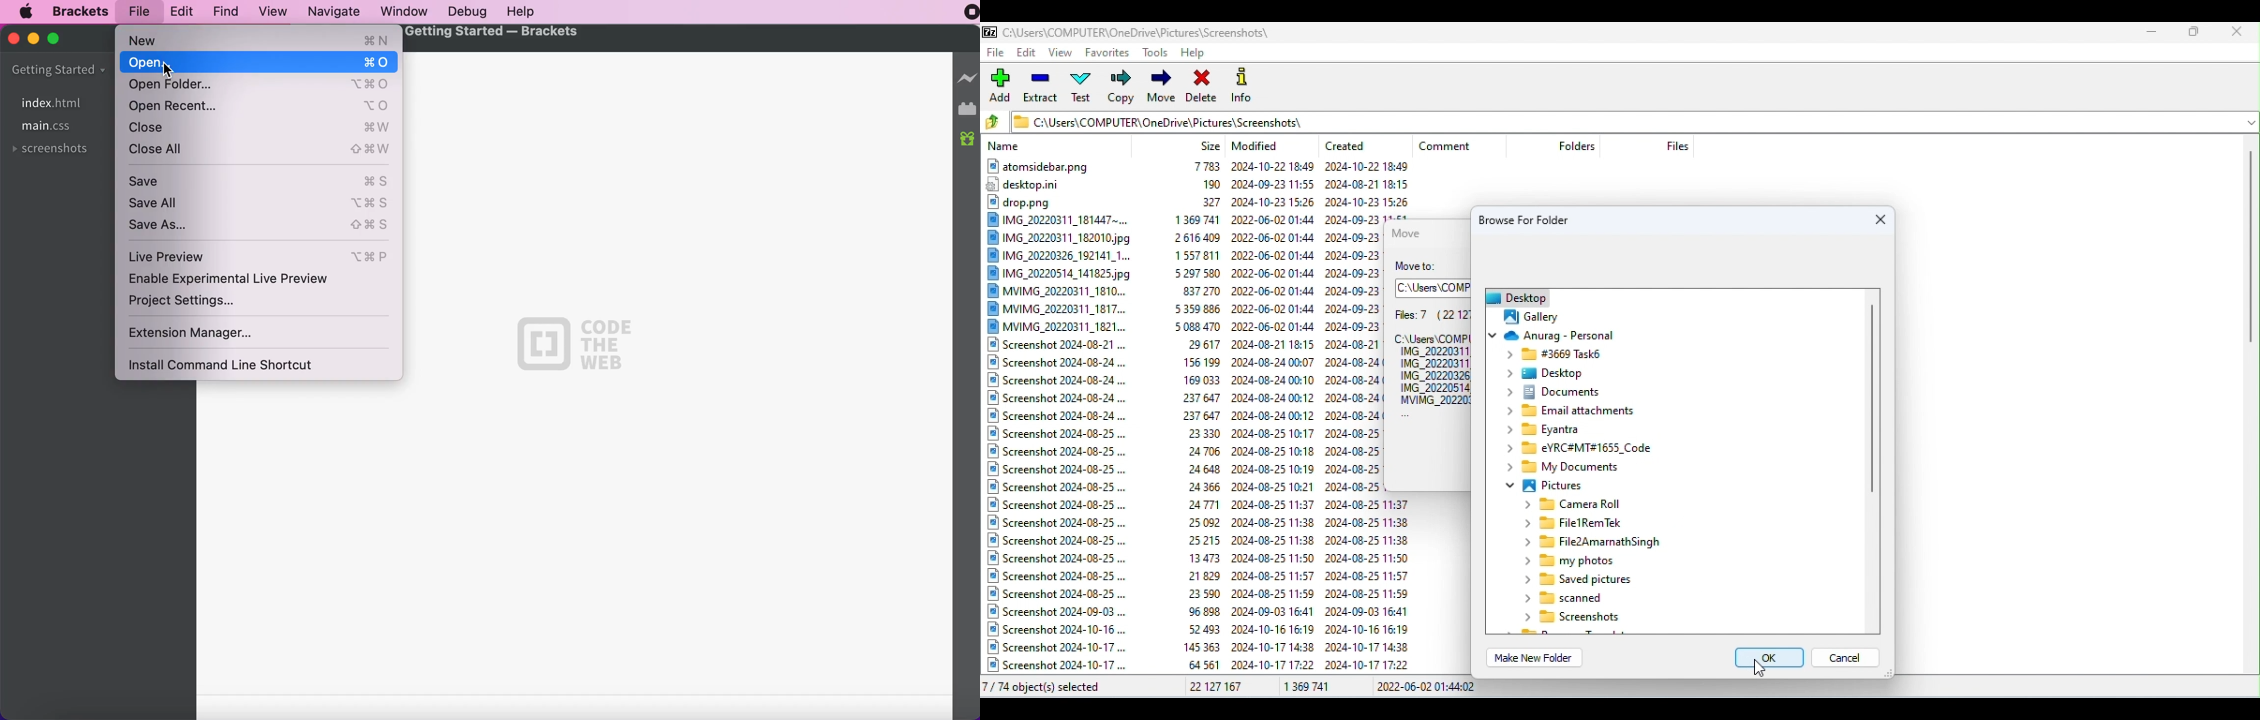  Describe the element at coordinates (2252, 407) in the screenshot. I see `Scroll bar` at that location.